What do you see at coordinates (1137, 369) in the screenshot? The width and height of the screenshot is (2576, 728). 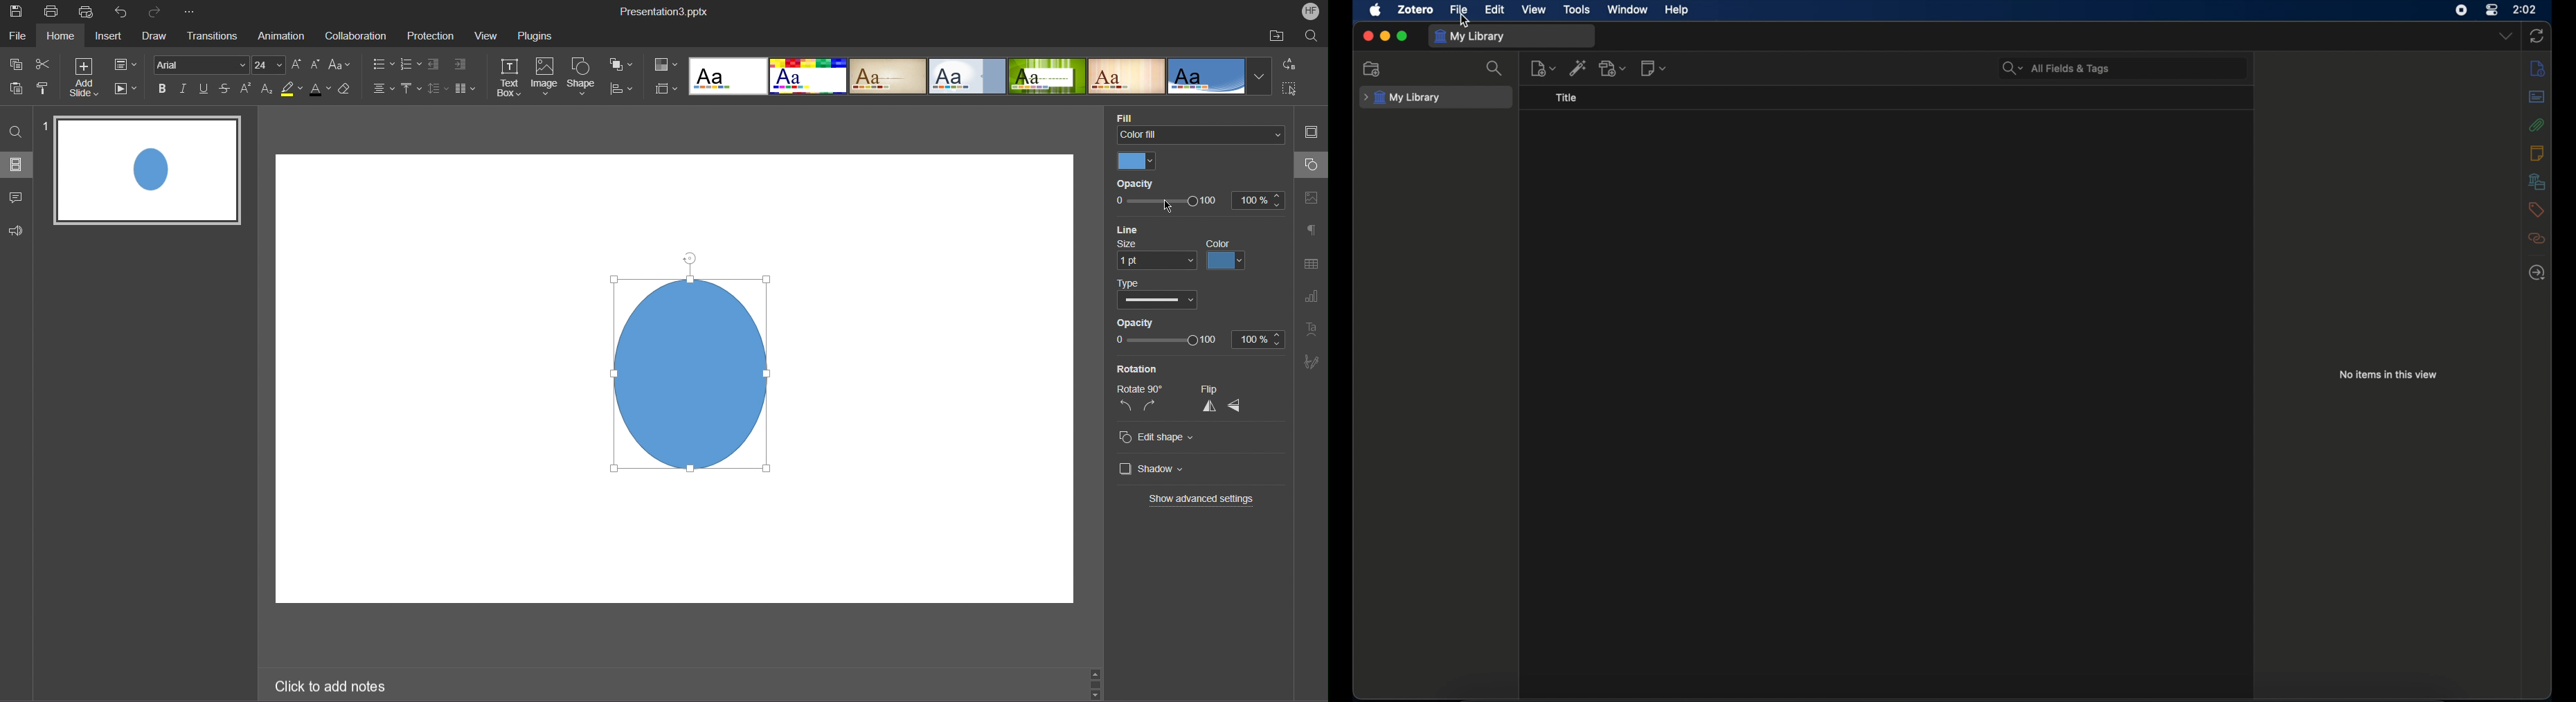 I see `Rotation` at bounding box center [1137, 369].